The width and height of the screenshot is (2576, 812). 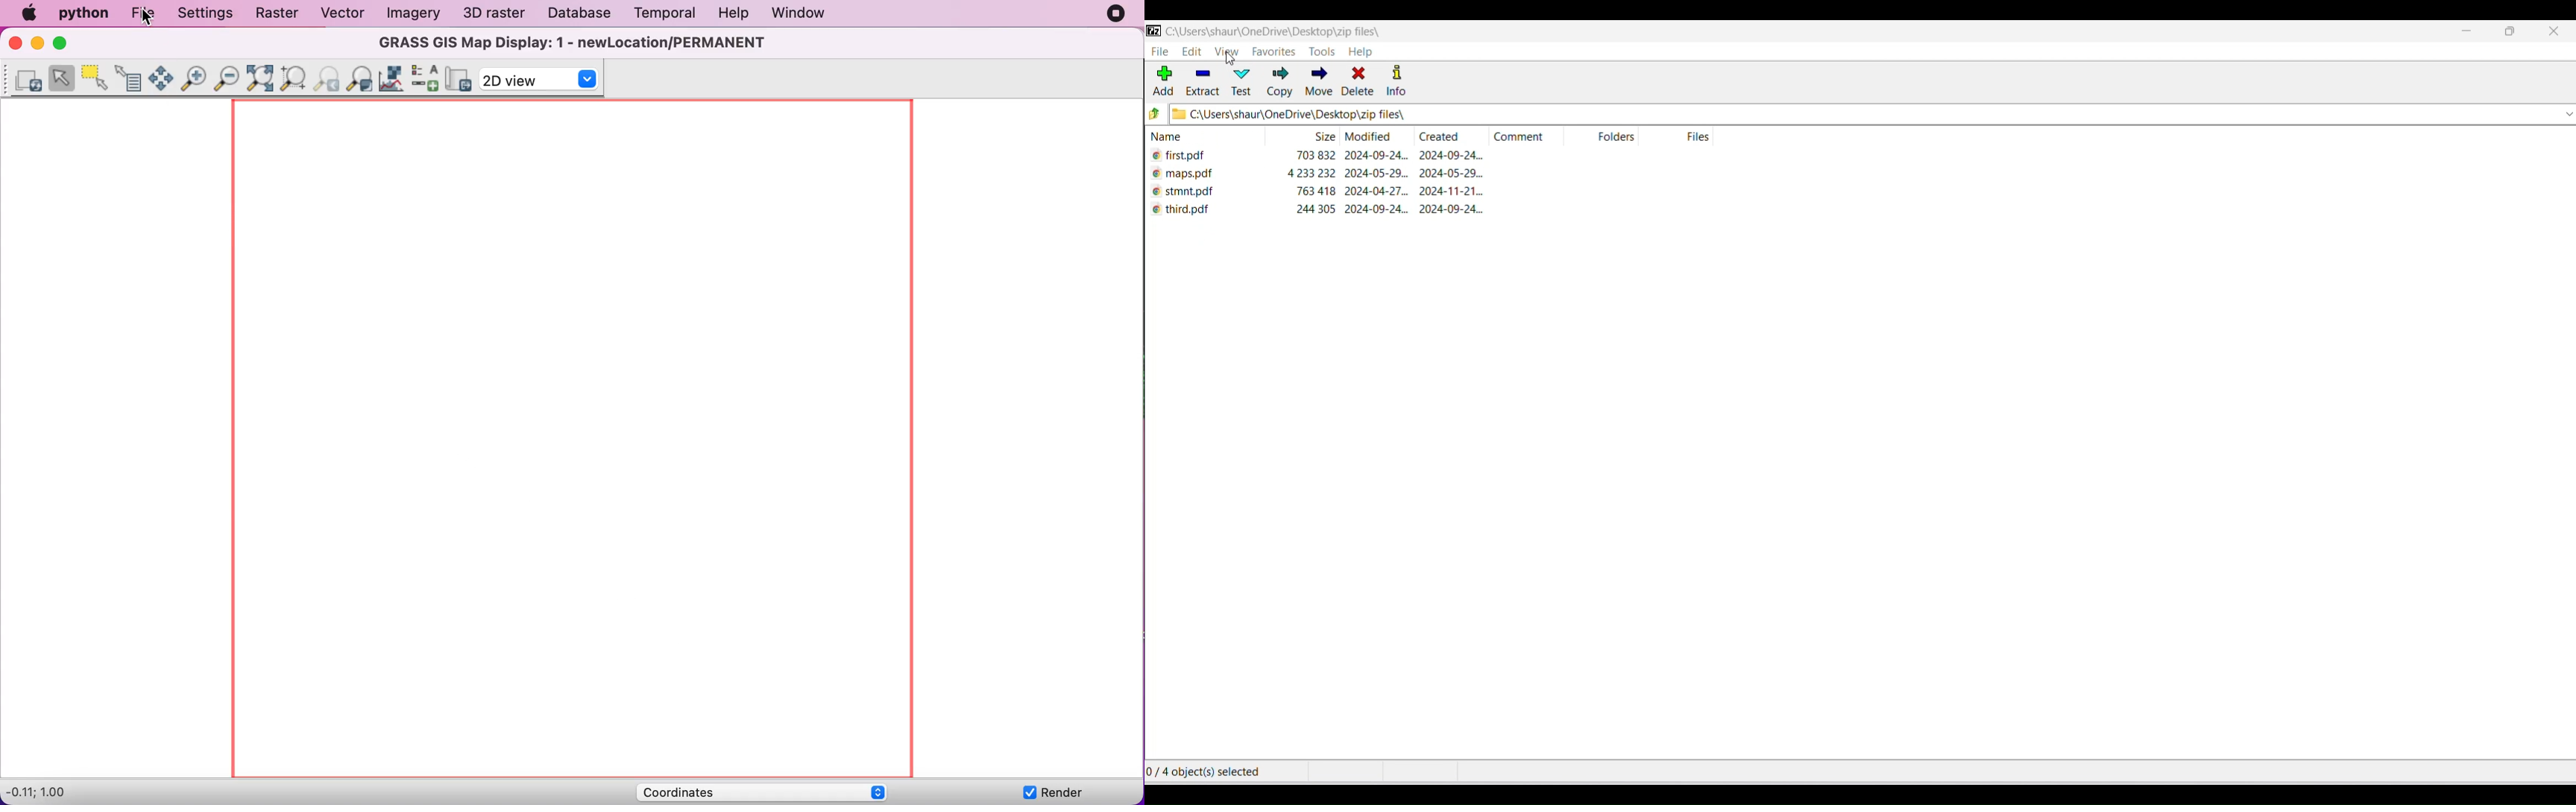 What do you see at coordinates (1211, 177) in the screenshot?
I see `file name` at bounding box center [1211, 177].